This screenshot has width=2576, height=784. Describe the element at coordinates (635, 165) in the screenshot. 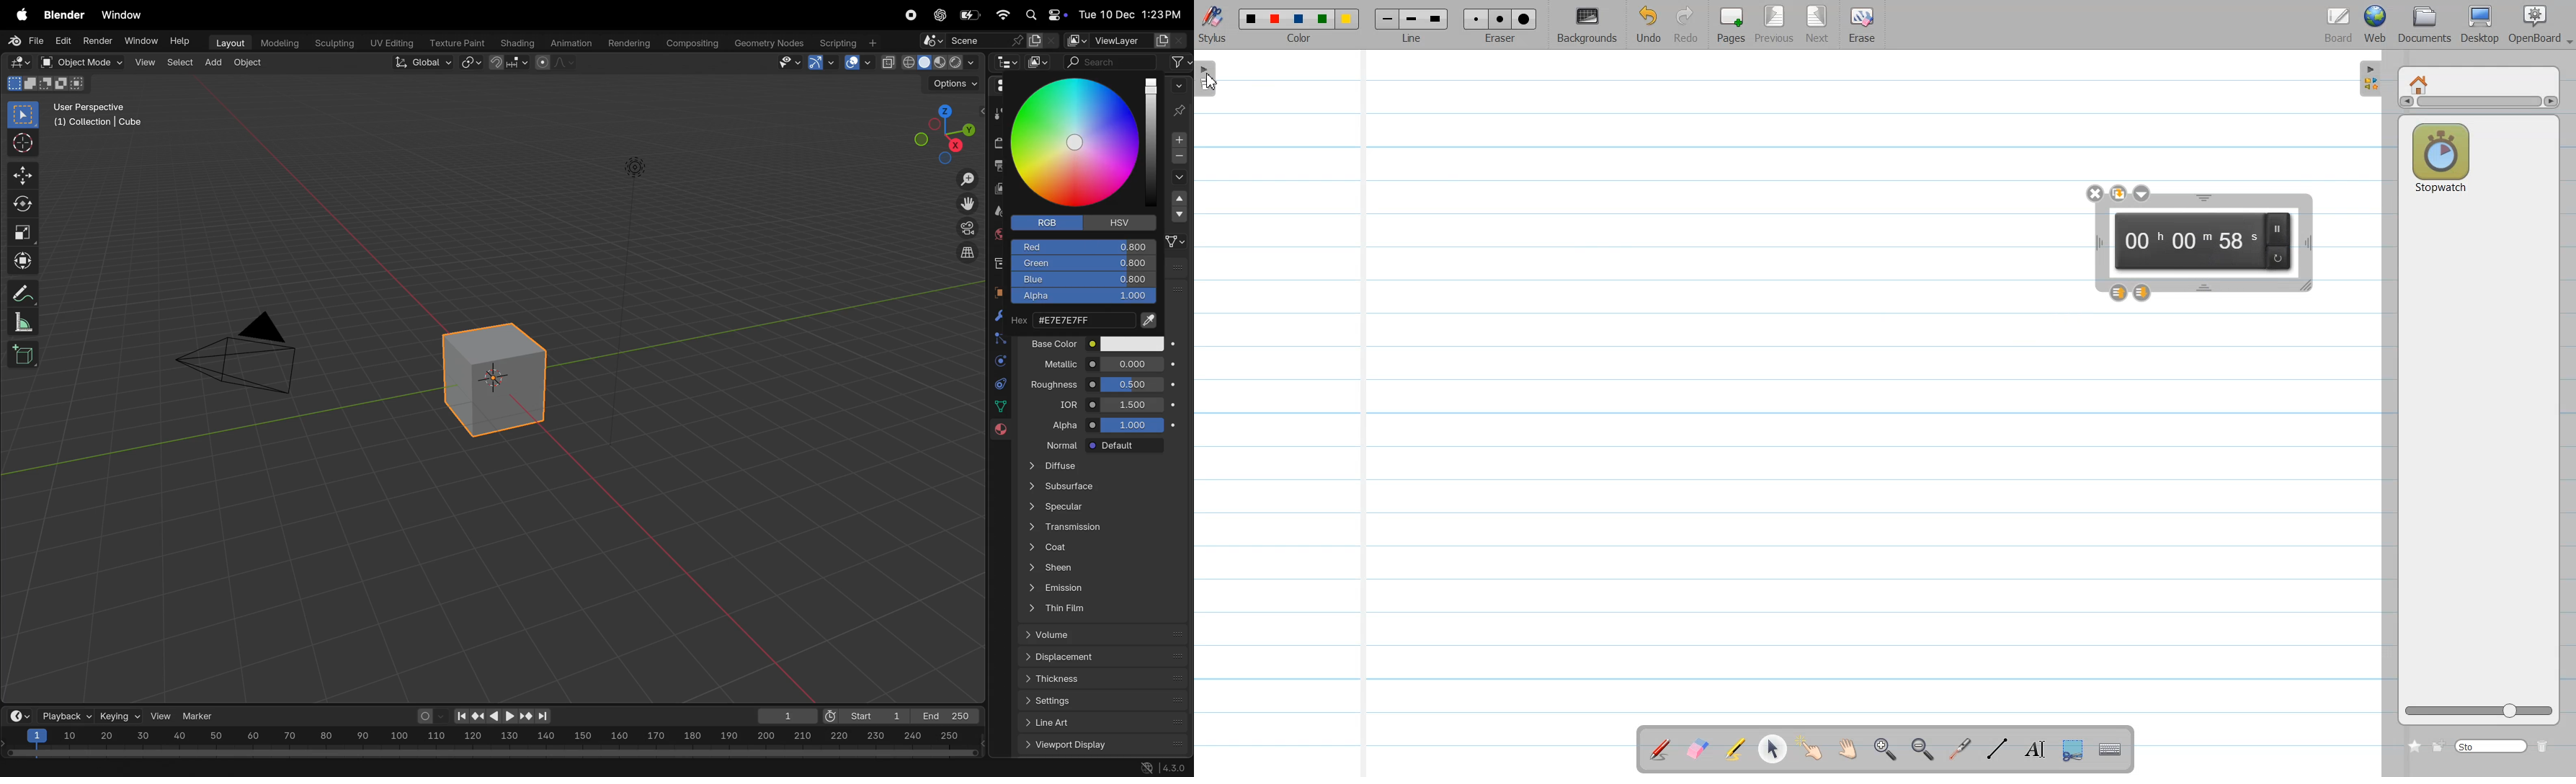

I see `light` at that location.